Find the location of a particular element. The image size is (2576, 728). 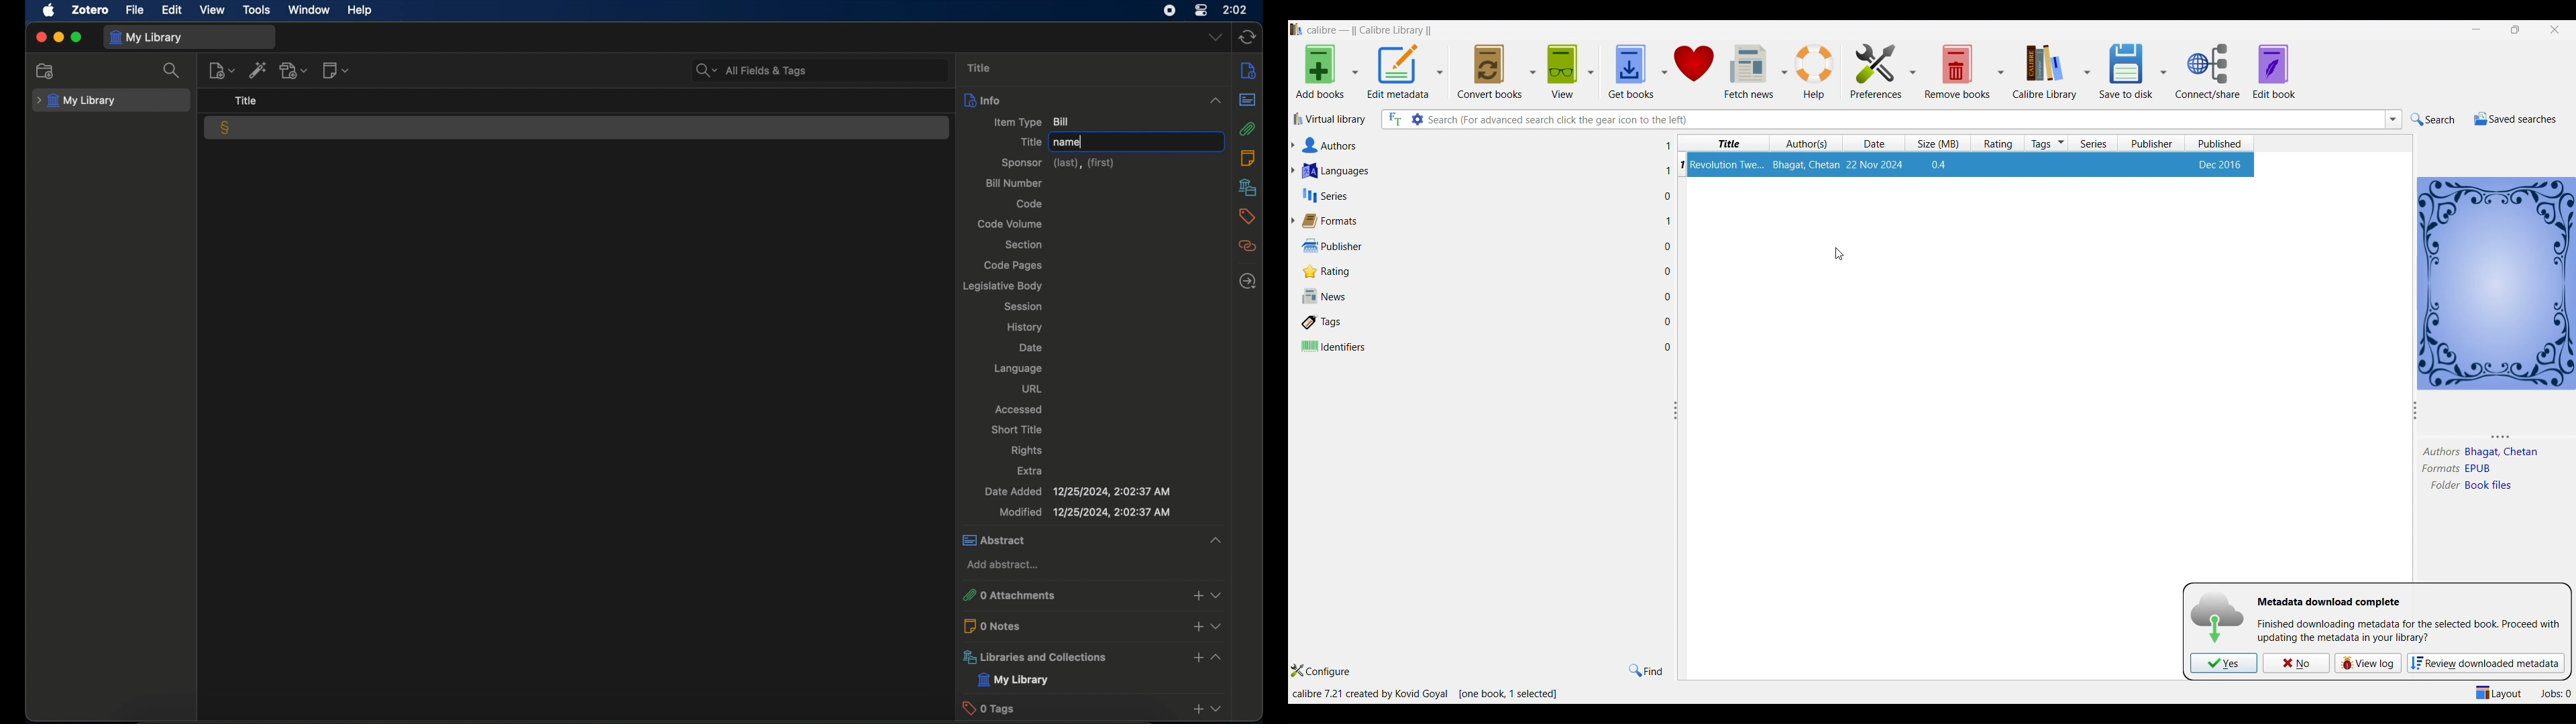

languages is located at coordinates (1340, 171).